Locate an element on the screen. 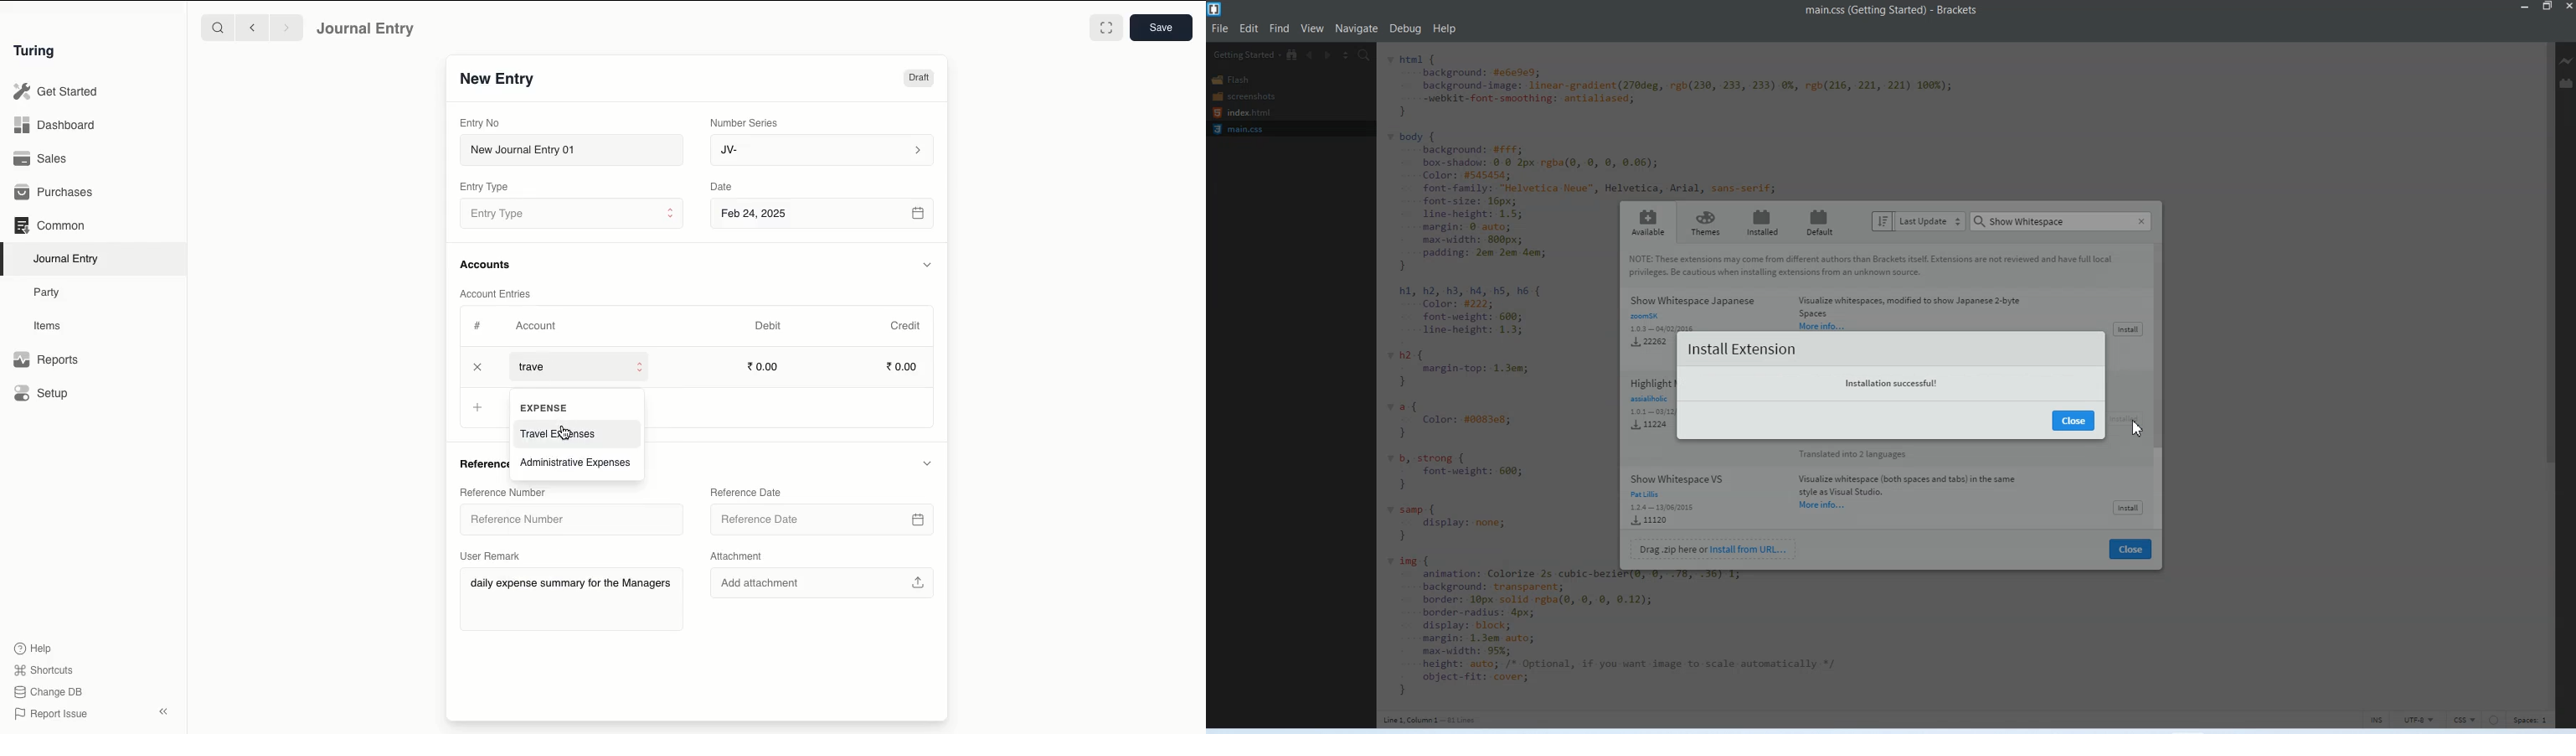  Sales is located at coordinates (43, 158).